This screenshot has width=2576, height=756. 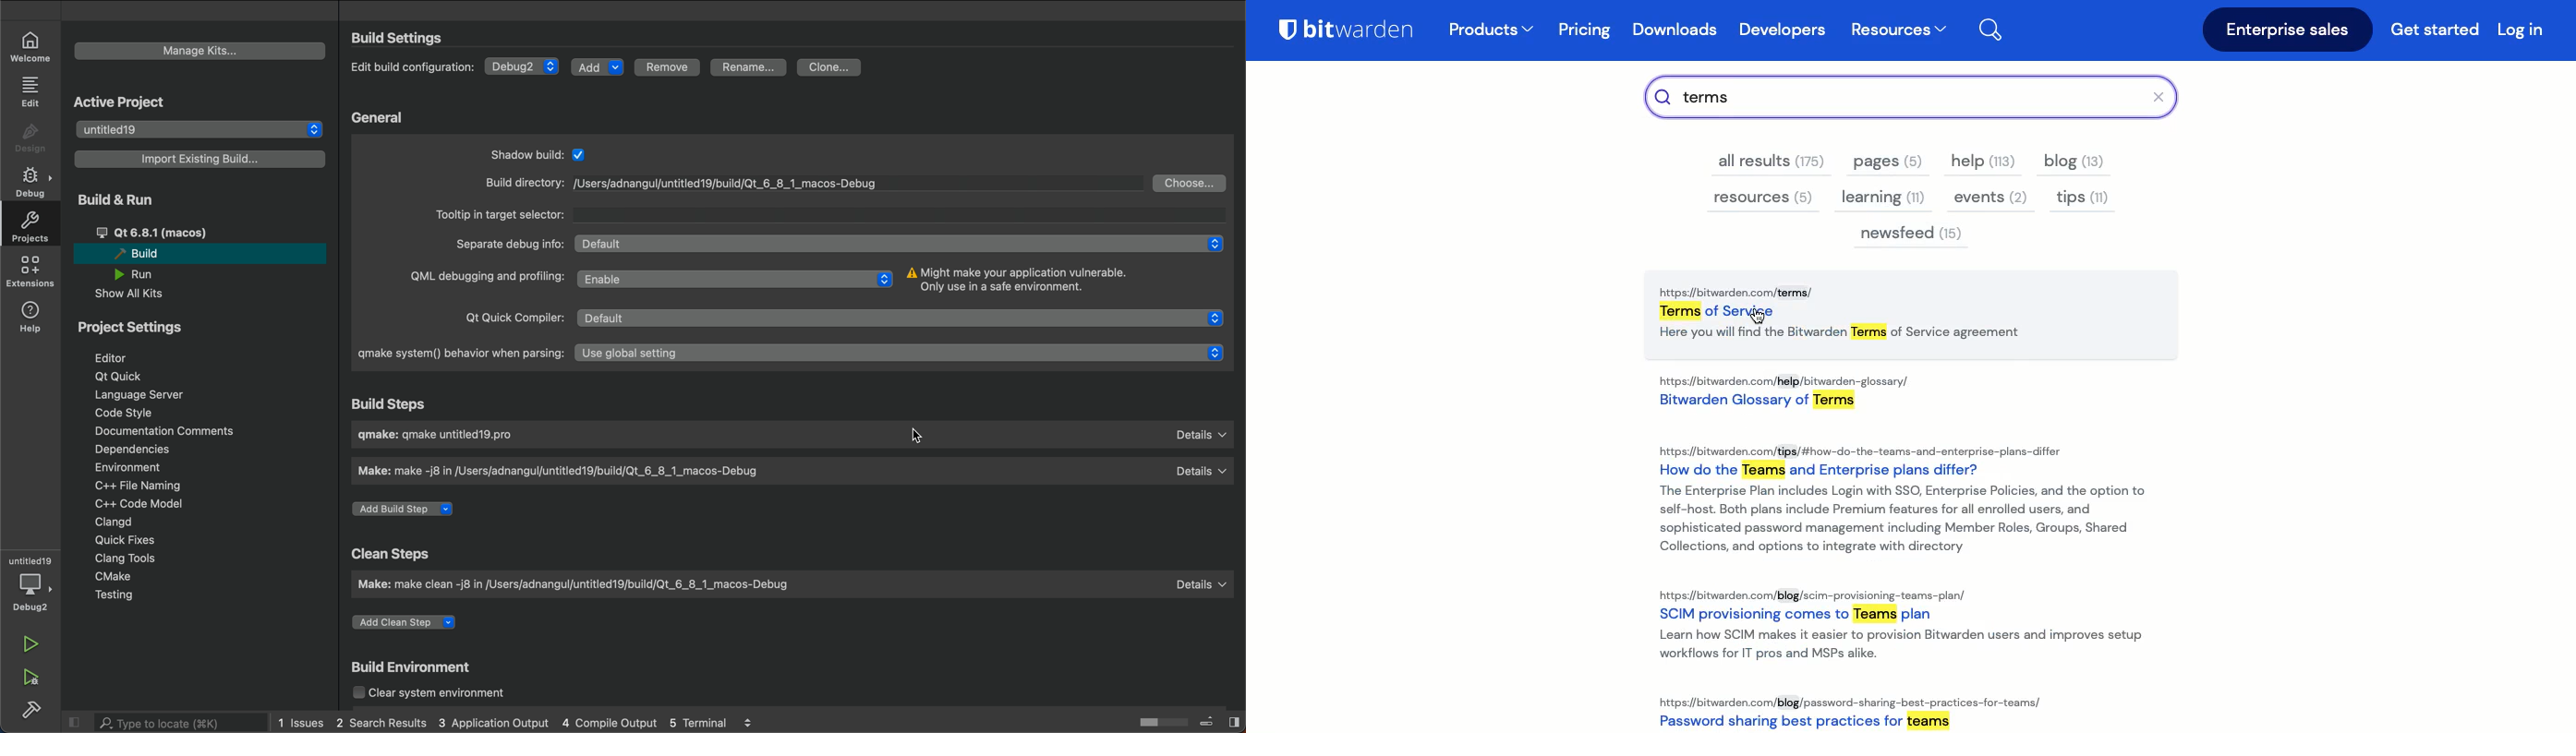 What do you see at coordinates (1198, 473) in the screenshot?
I see `default` at bounding box center [1198, 473].